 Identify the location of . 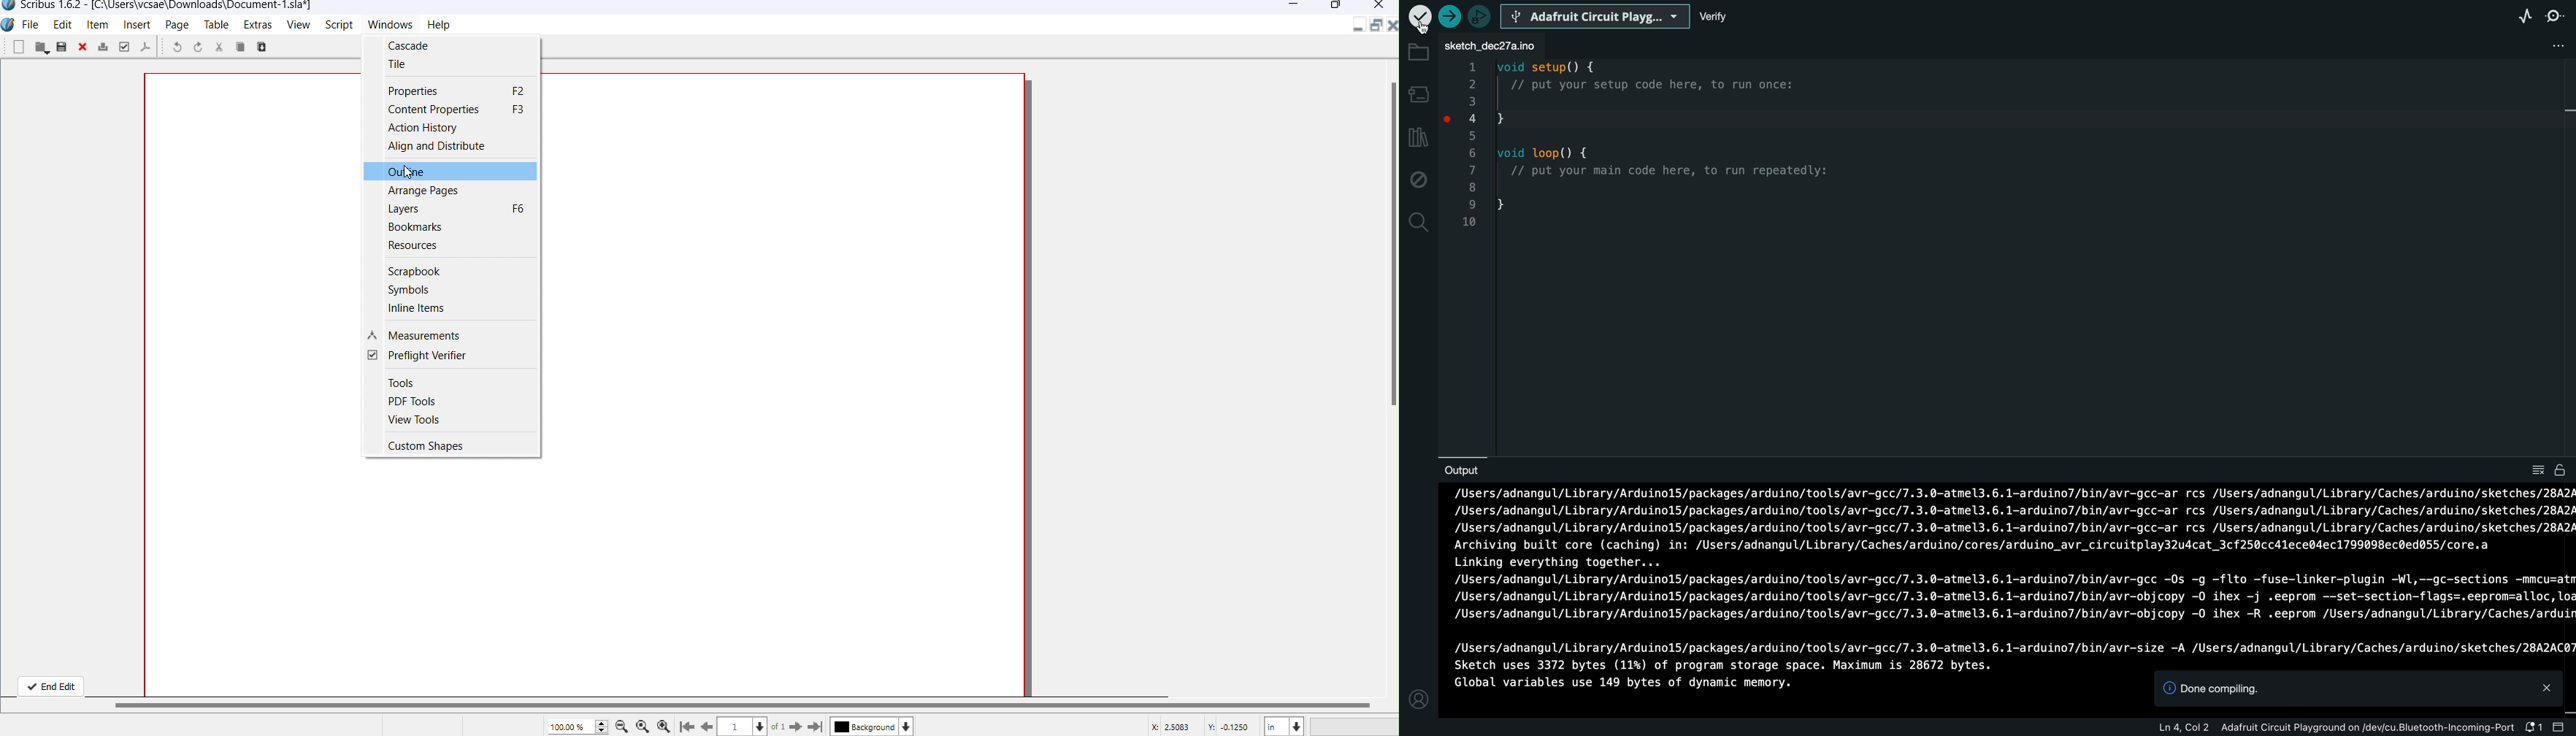
(41, 47).